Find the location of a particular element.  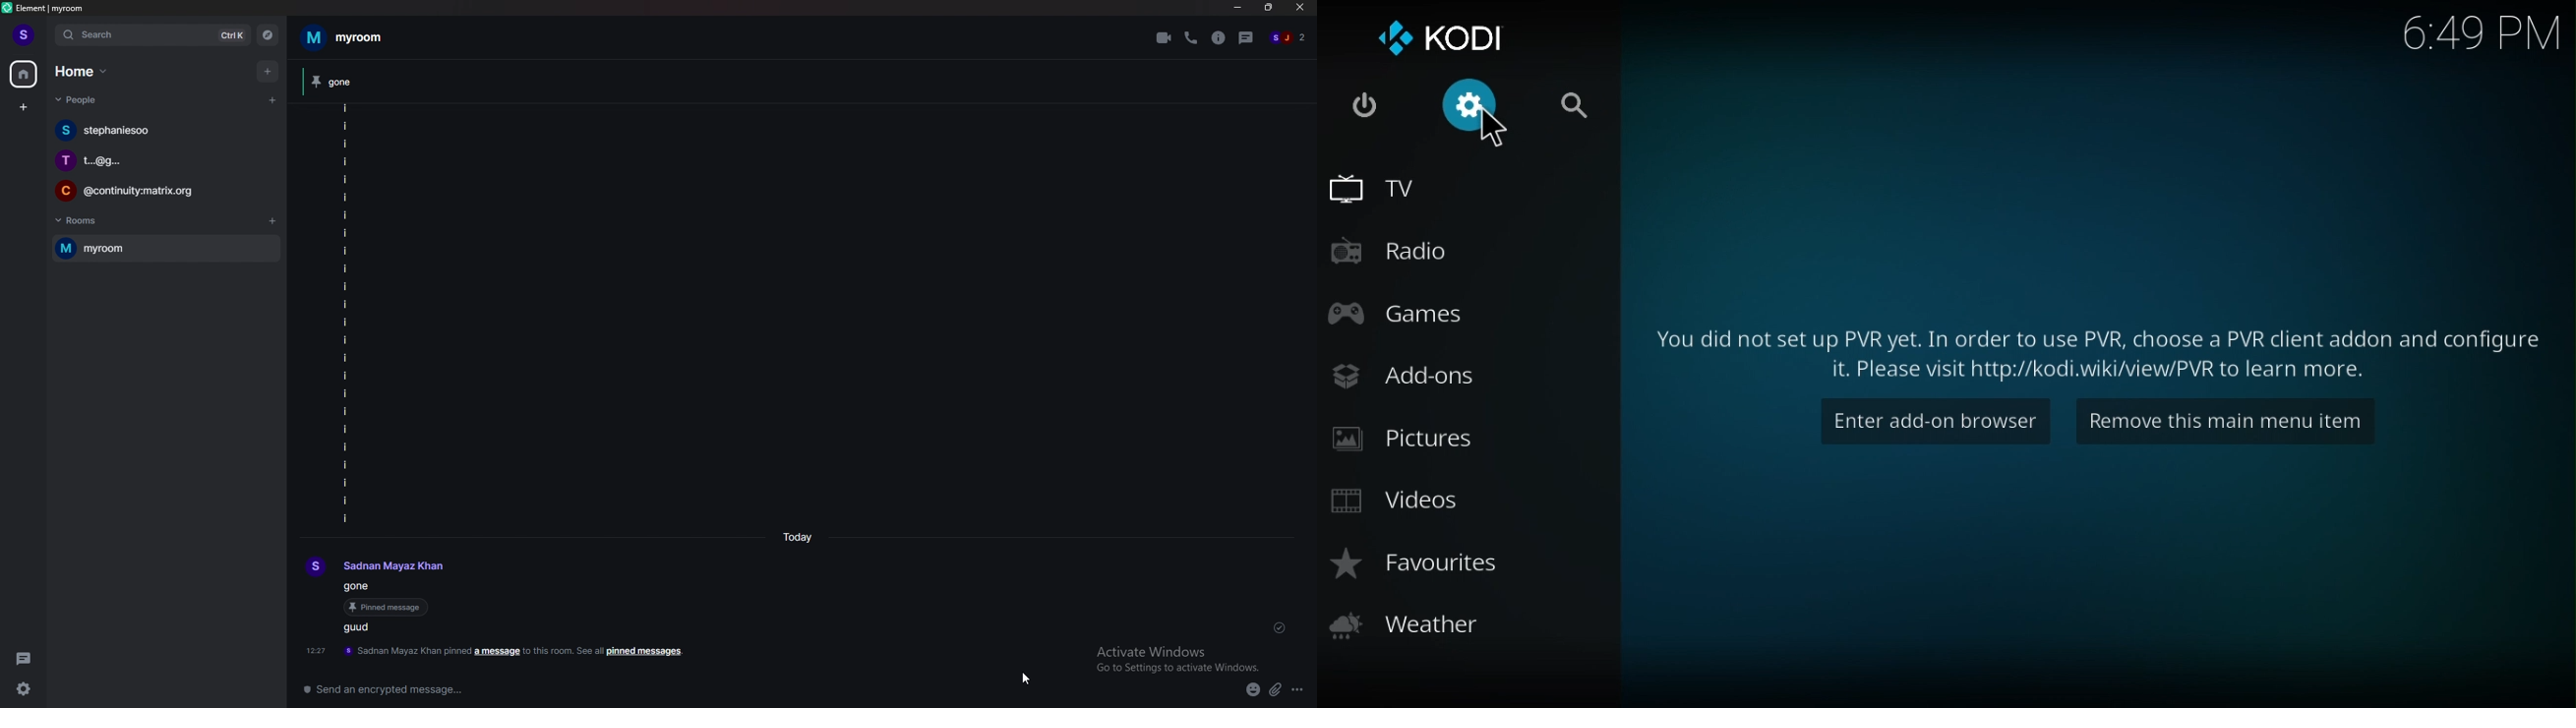

TV is located at coordinates (1371, 195).